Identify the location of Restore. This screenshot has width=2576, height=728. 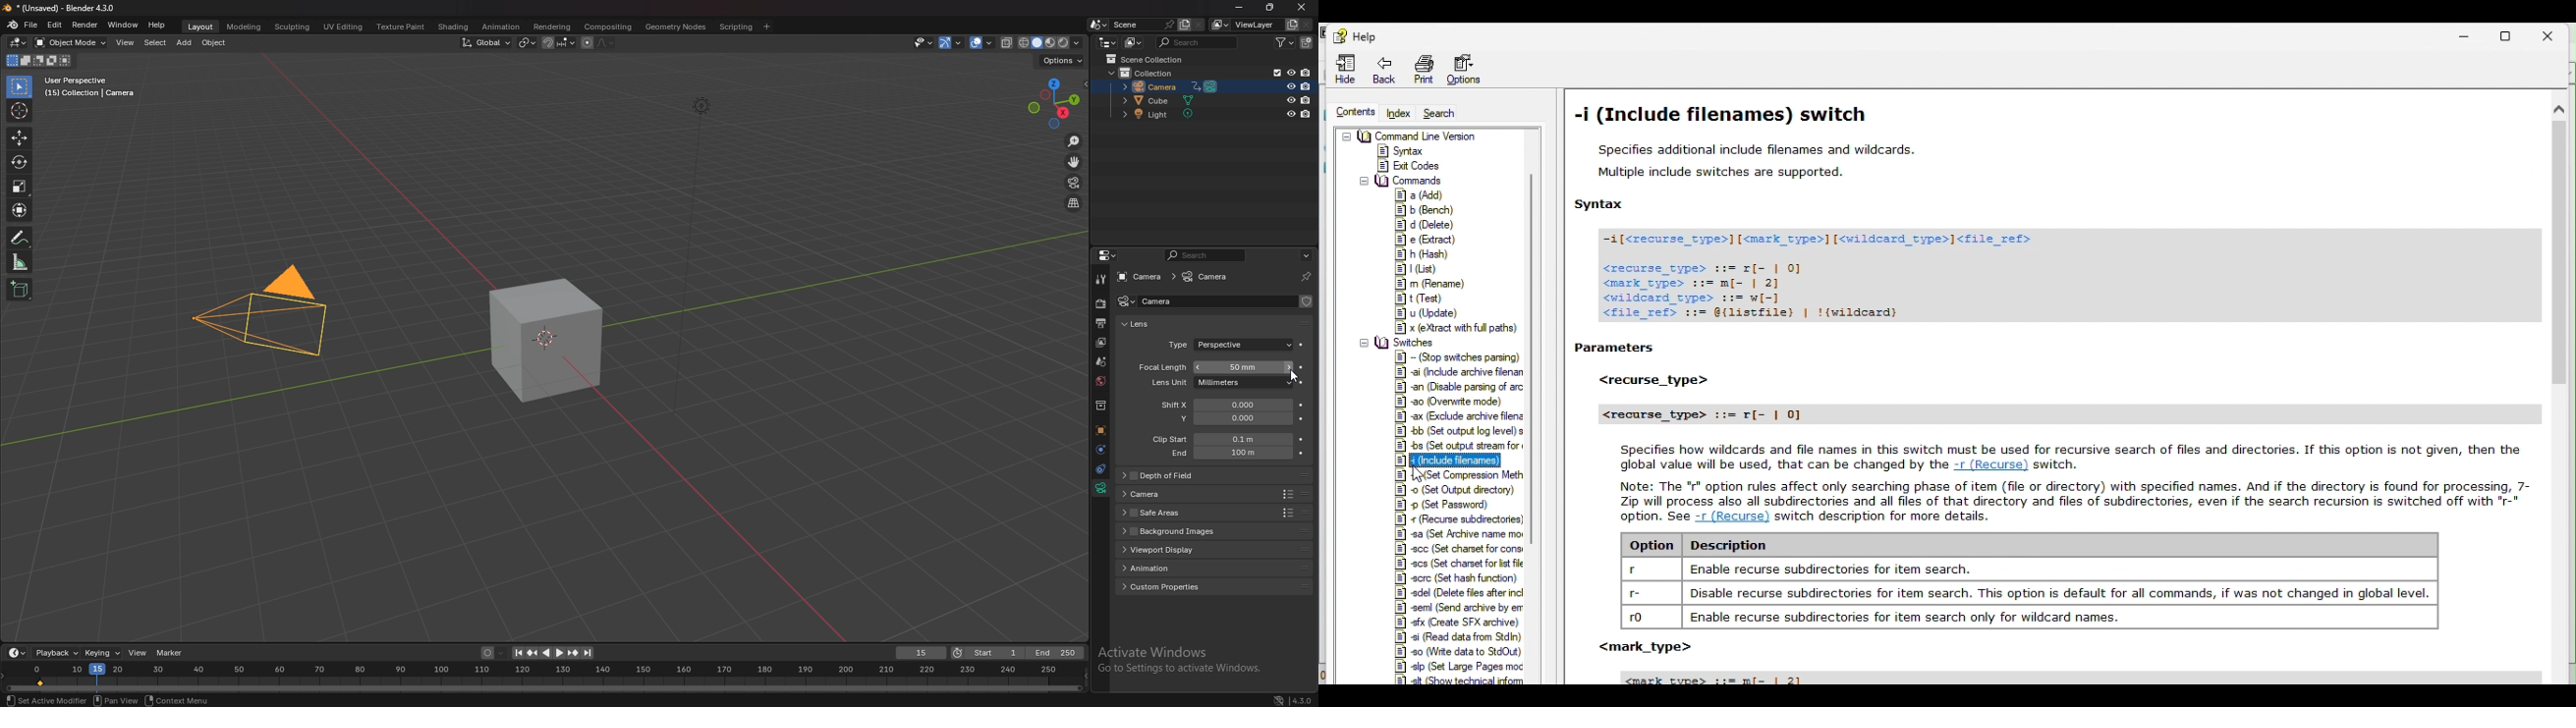
(2508, 36).